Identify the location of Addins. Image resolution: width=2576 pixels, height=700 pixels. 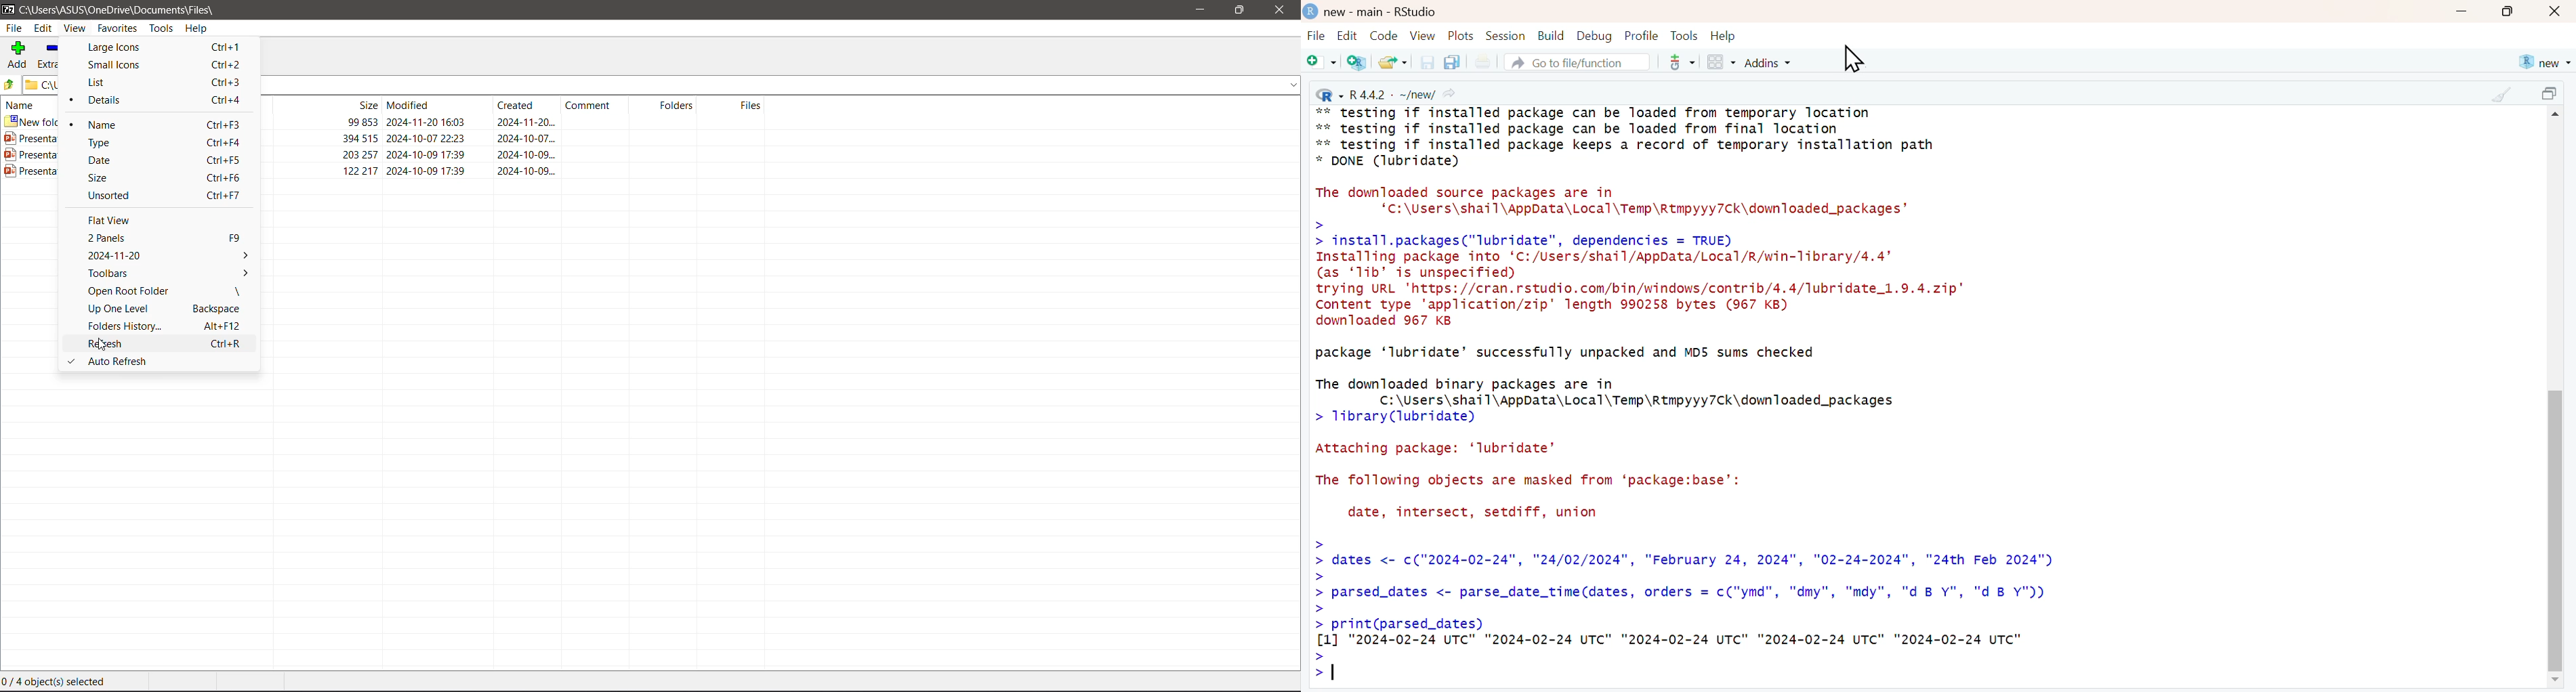
(1770, 63).